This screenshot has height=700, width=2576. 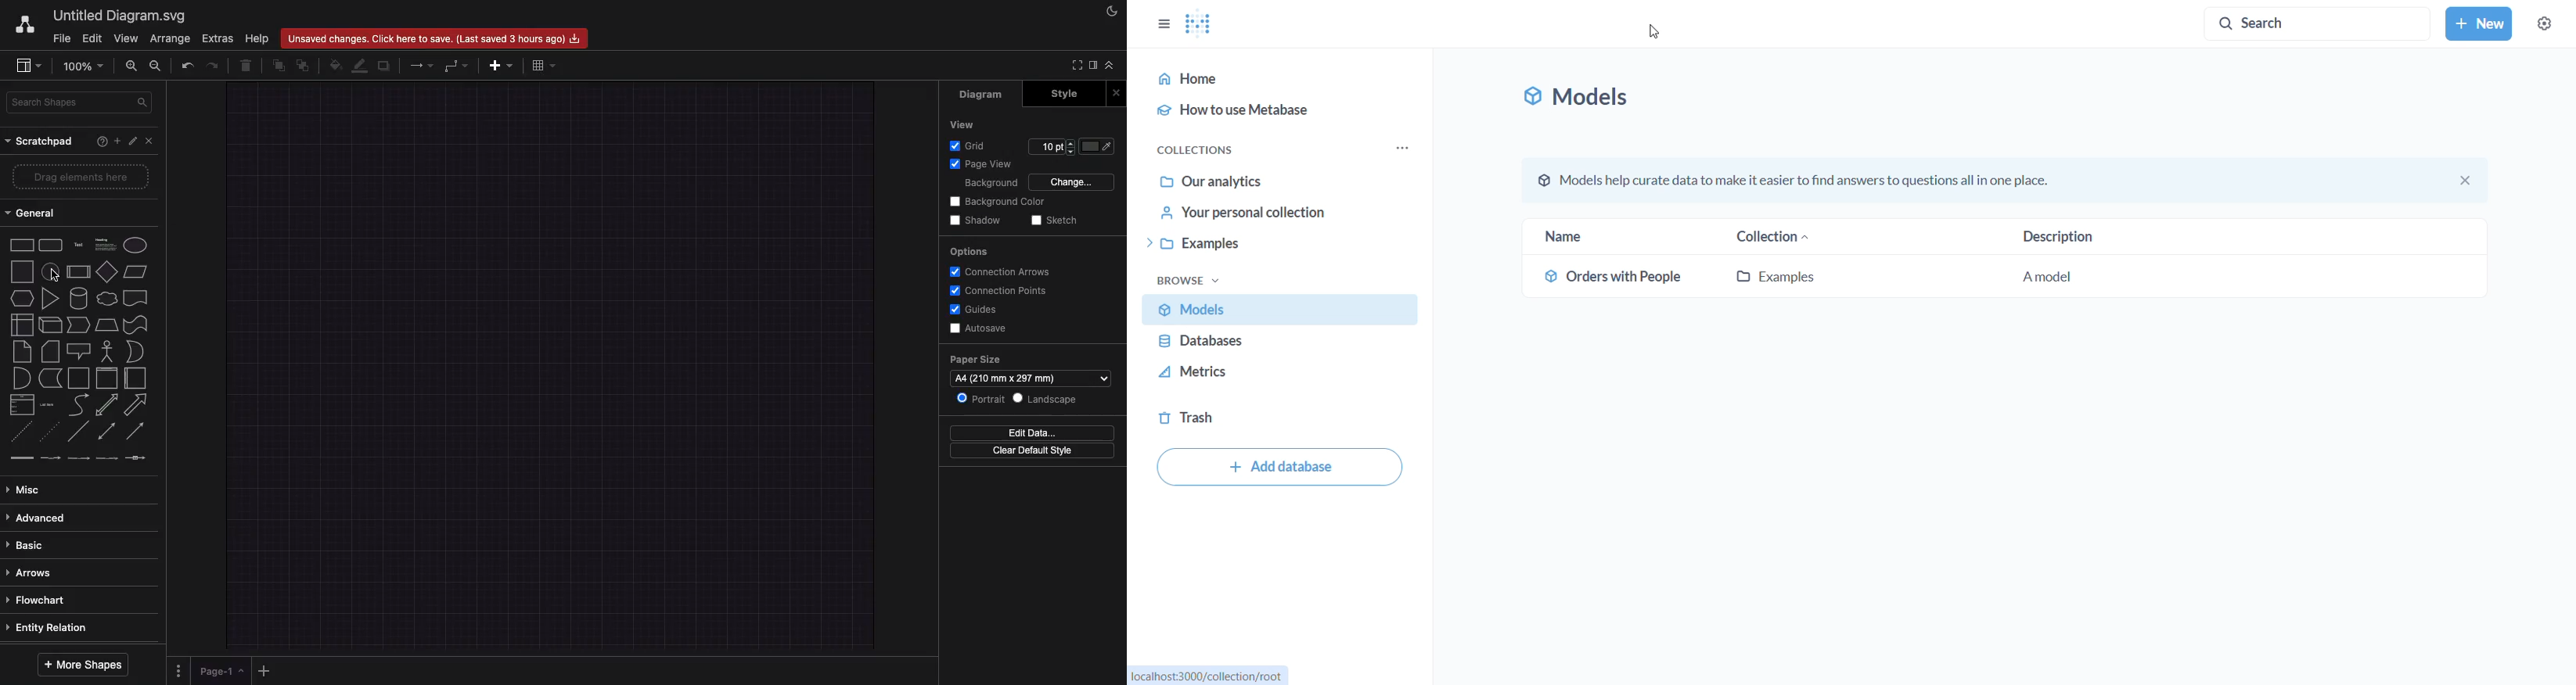 What do you see at coordinates (81, 665) in the screenshot?
I see `More shapes` at bounding box center [81, 665].